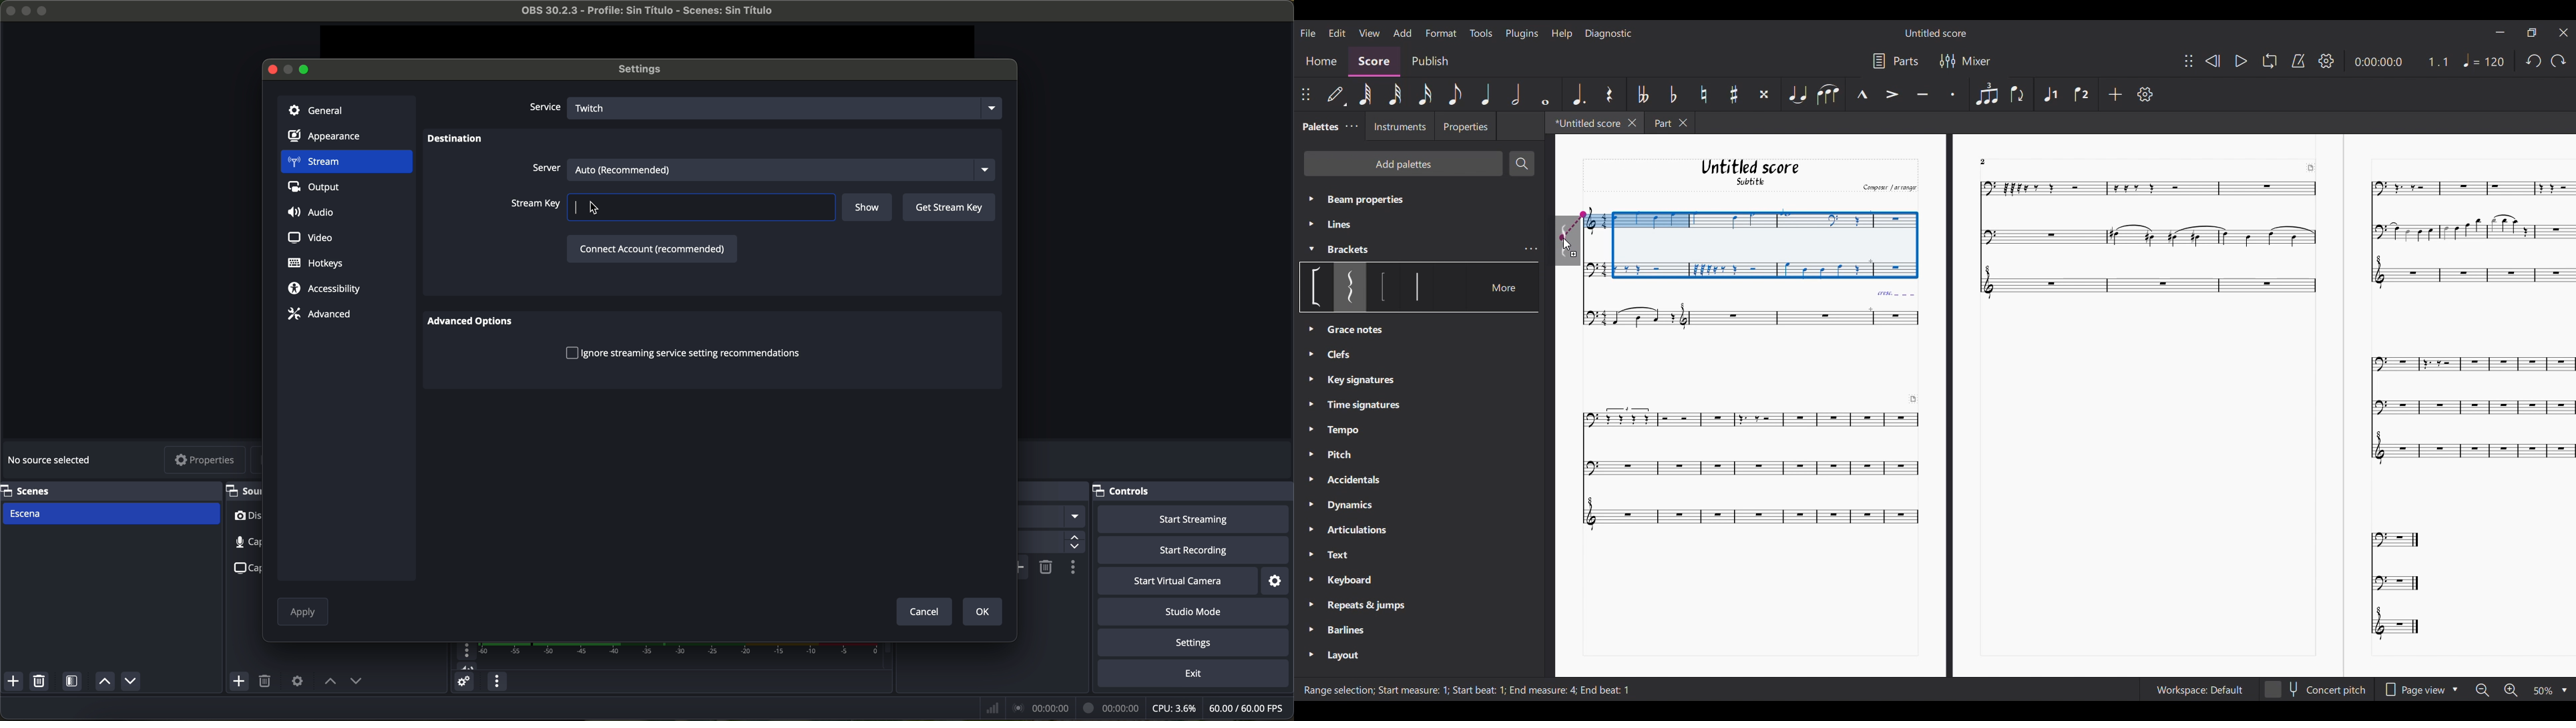 The image size is (2576, 728). I want to click on Toggle double flat, so click(1643, 93).